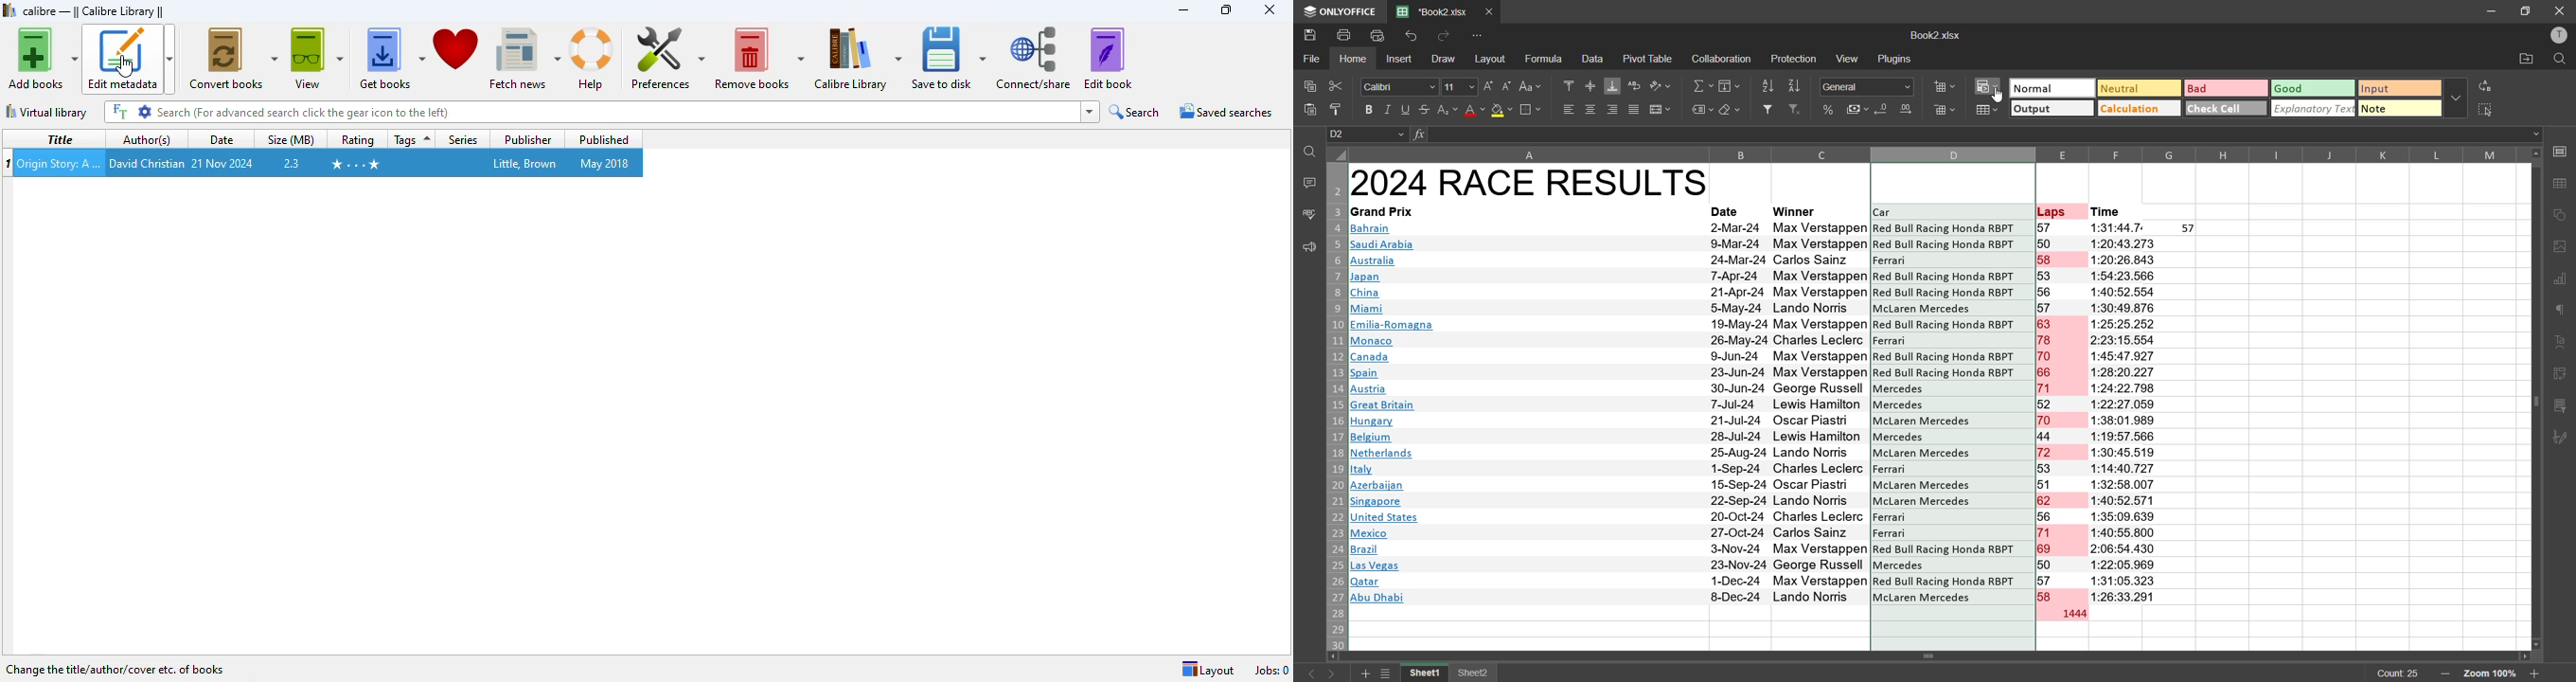 This screenshot has height=700, width=2576. I want to click on next, so click(1336, 673).